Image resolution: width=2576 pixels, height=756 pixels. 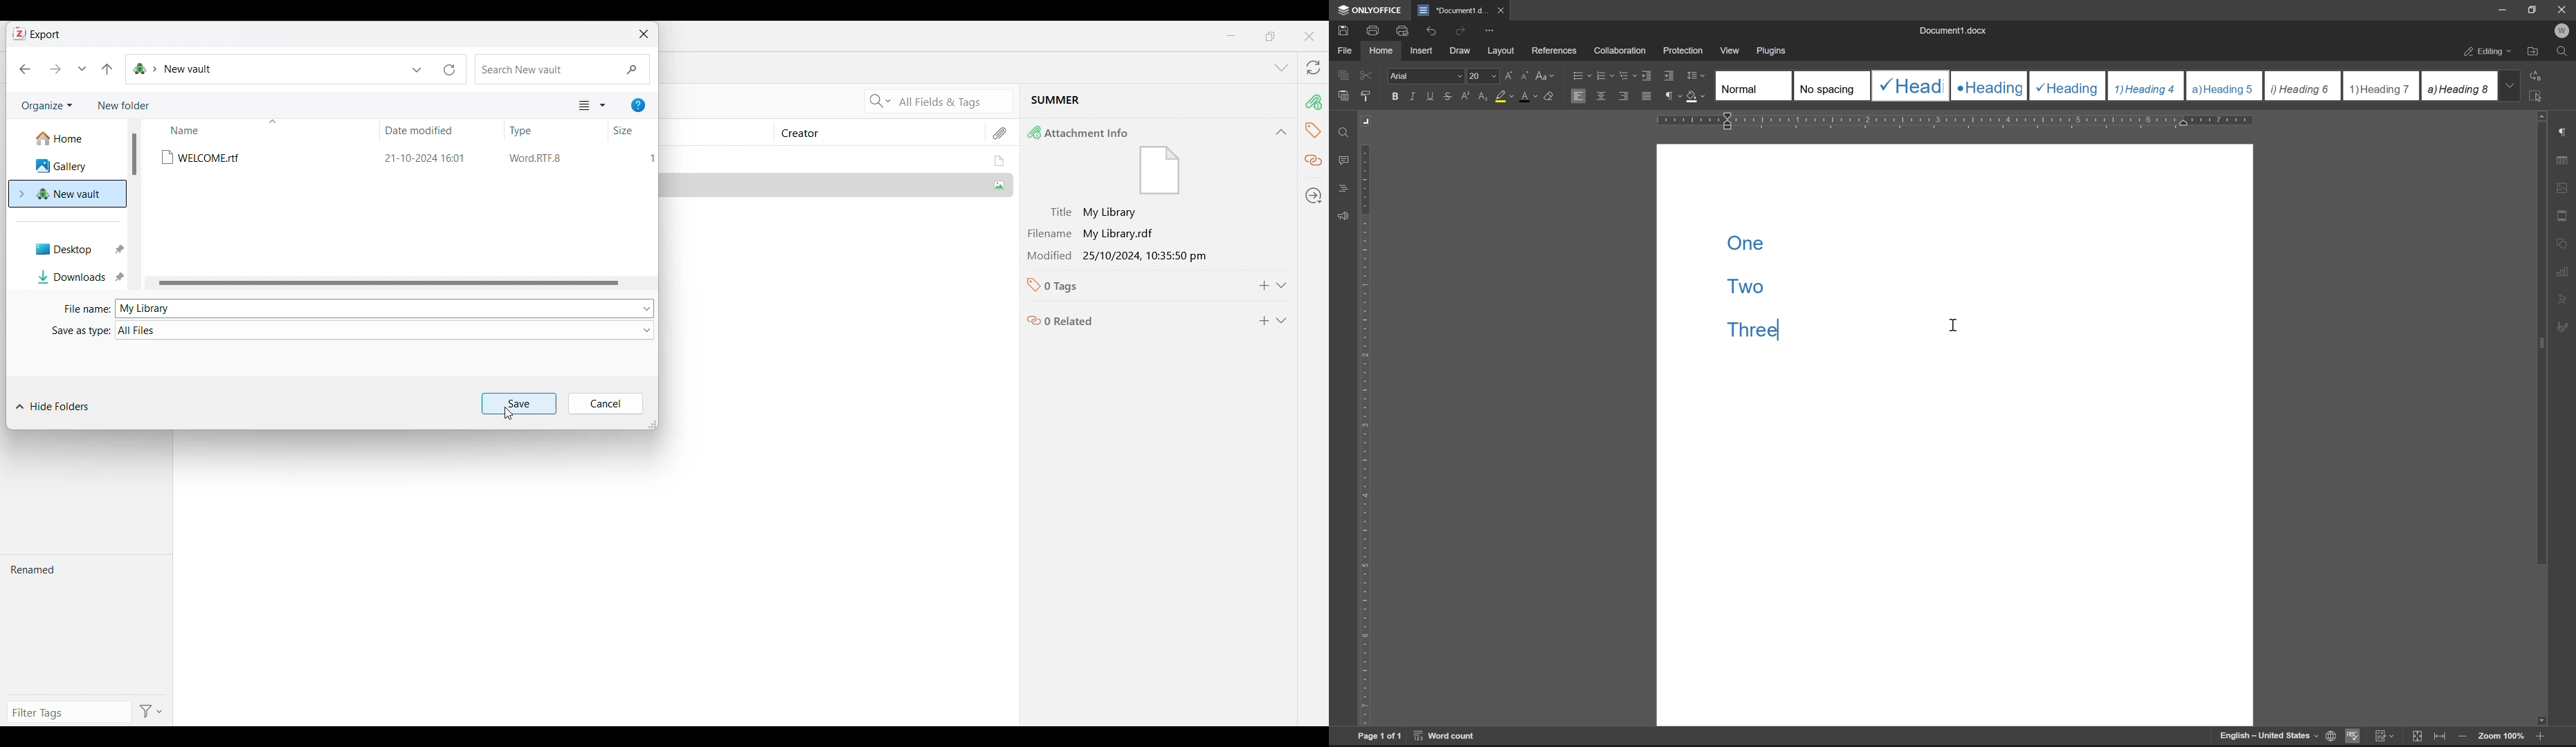 What do you see at coordinates (2440, 736) in the screenshot?
I see `fit to width` at bounding box center [2440, 736].